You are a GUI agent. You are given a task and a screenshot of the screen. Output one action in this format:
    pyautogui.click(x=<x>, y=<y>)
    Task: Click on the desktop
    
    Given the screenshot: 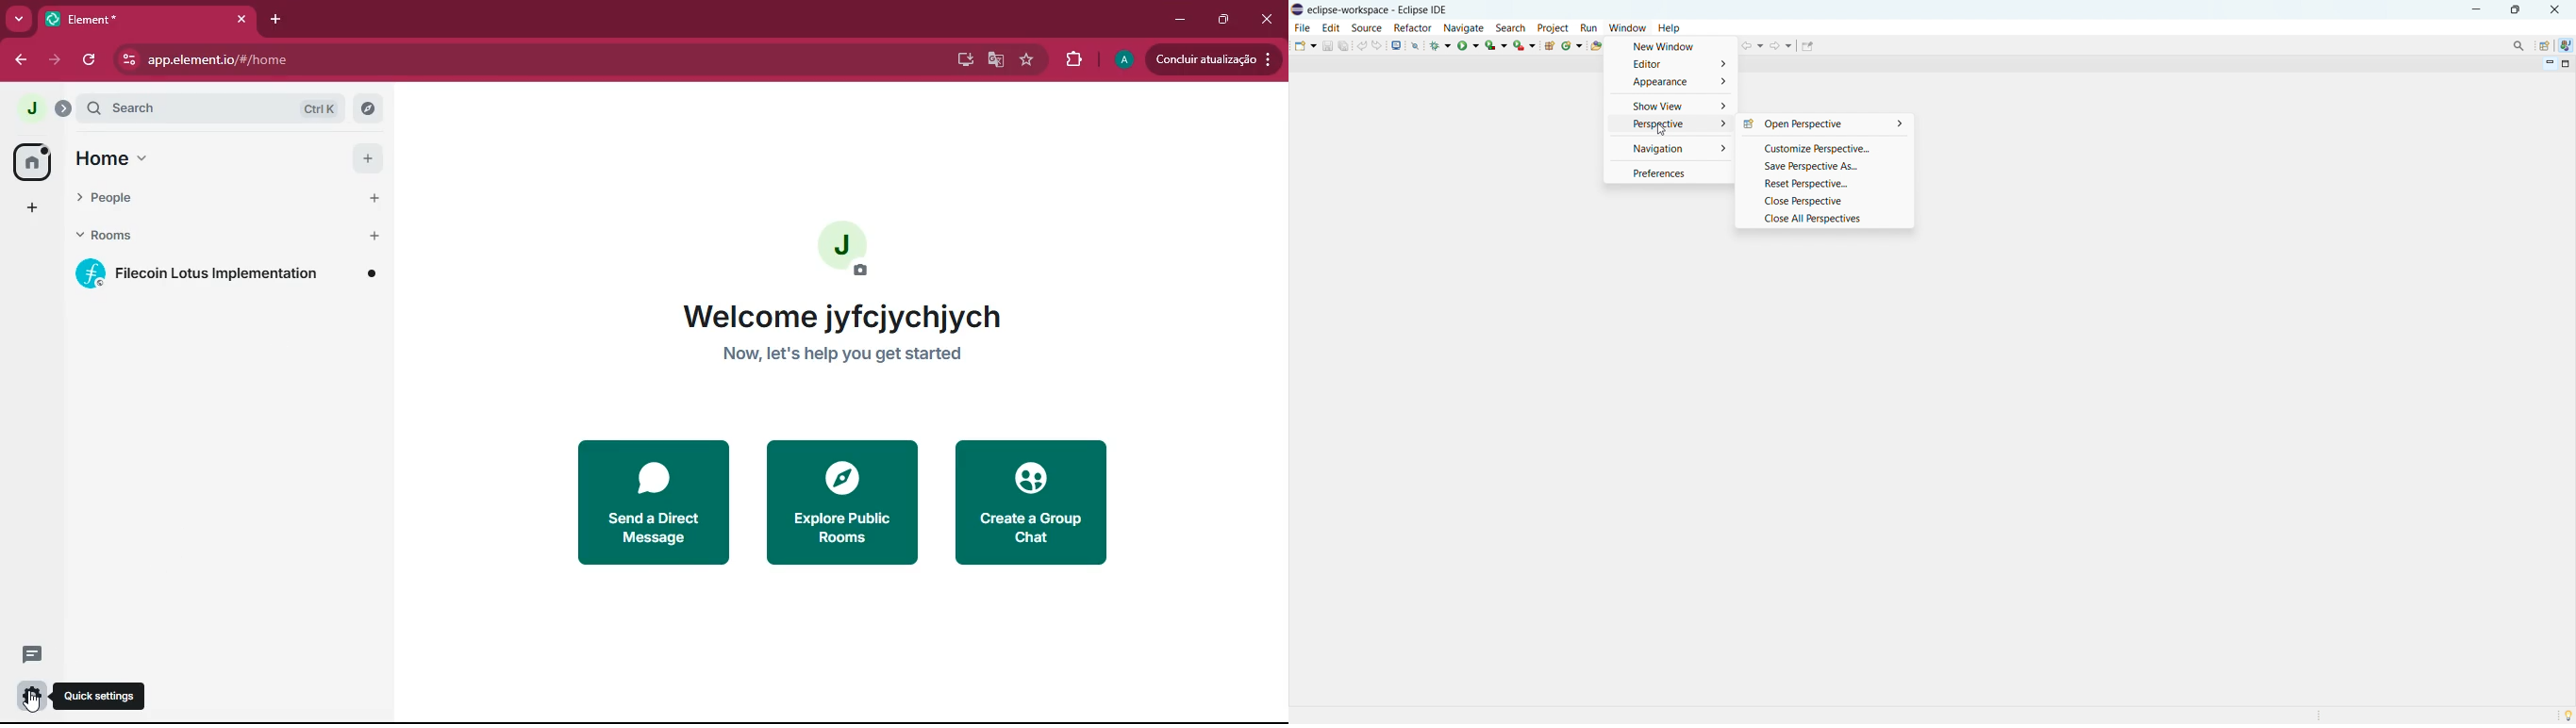 What is the action you would take?
    pyautogui.click(x=962, y=59)
    